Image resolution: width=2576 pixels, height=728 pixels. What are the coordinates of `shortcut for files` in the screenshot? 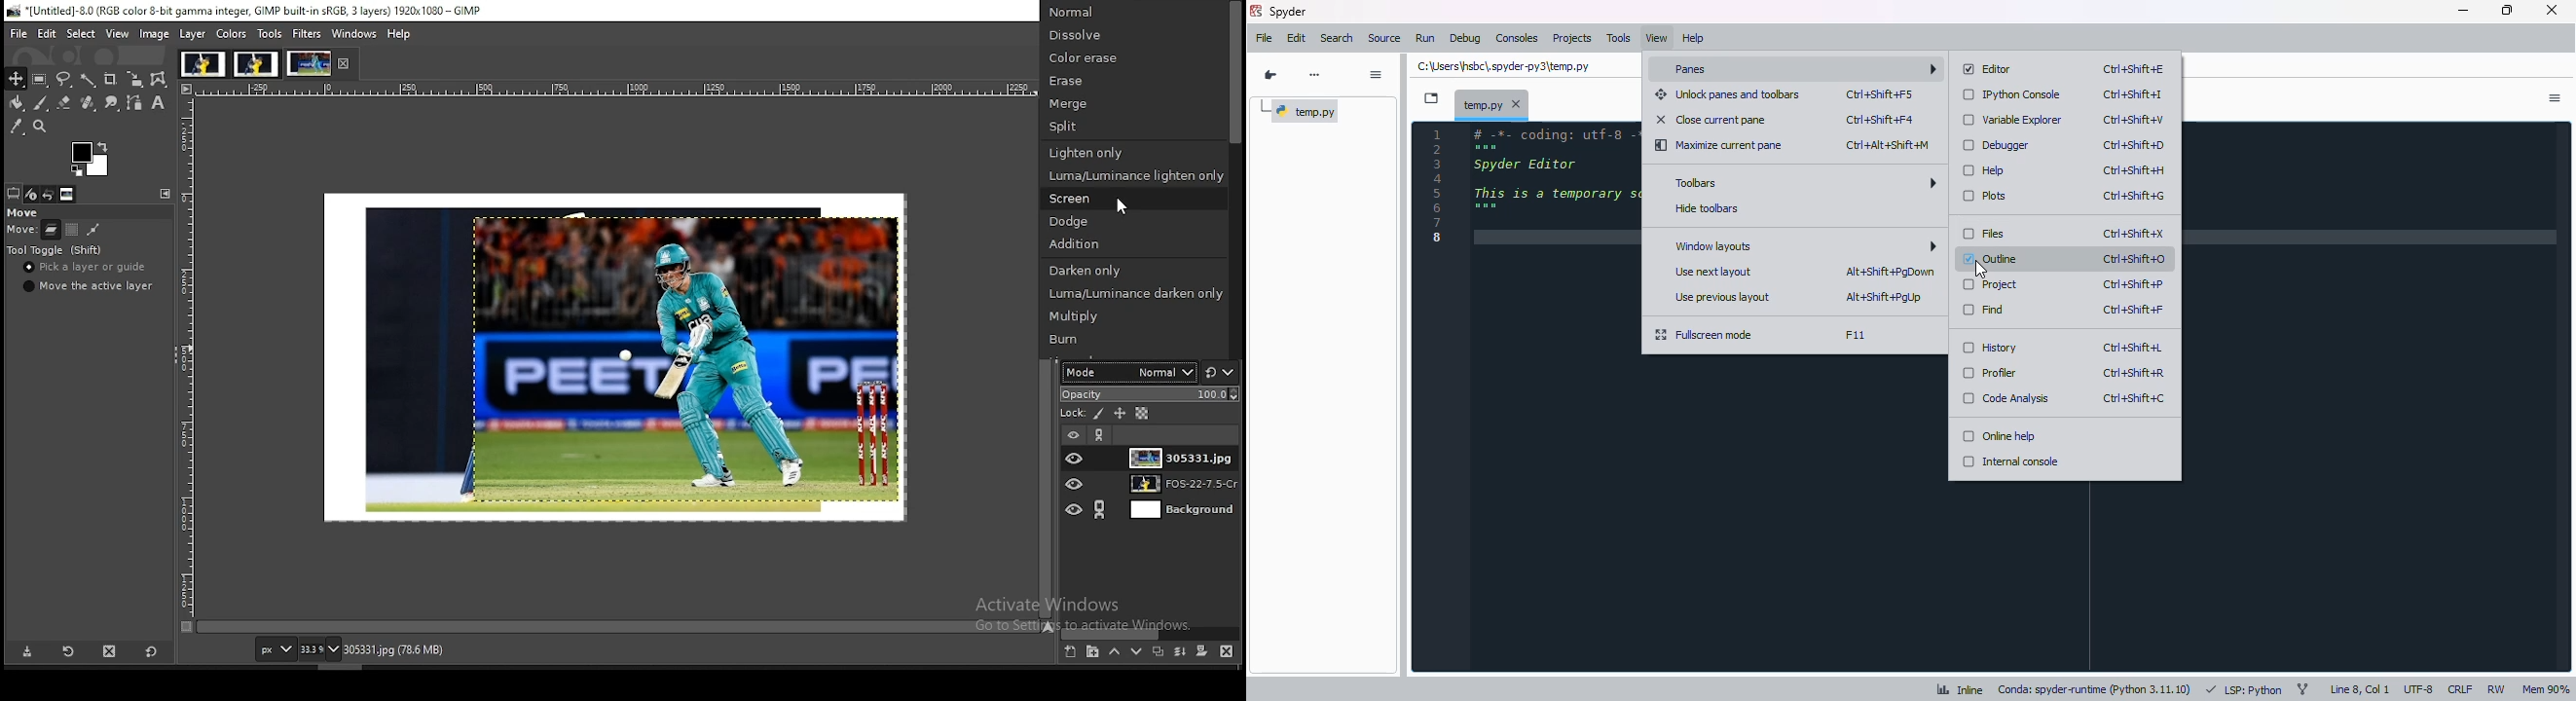 It's located at (2133, 235).